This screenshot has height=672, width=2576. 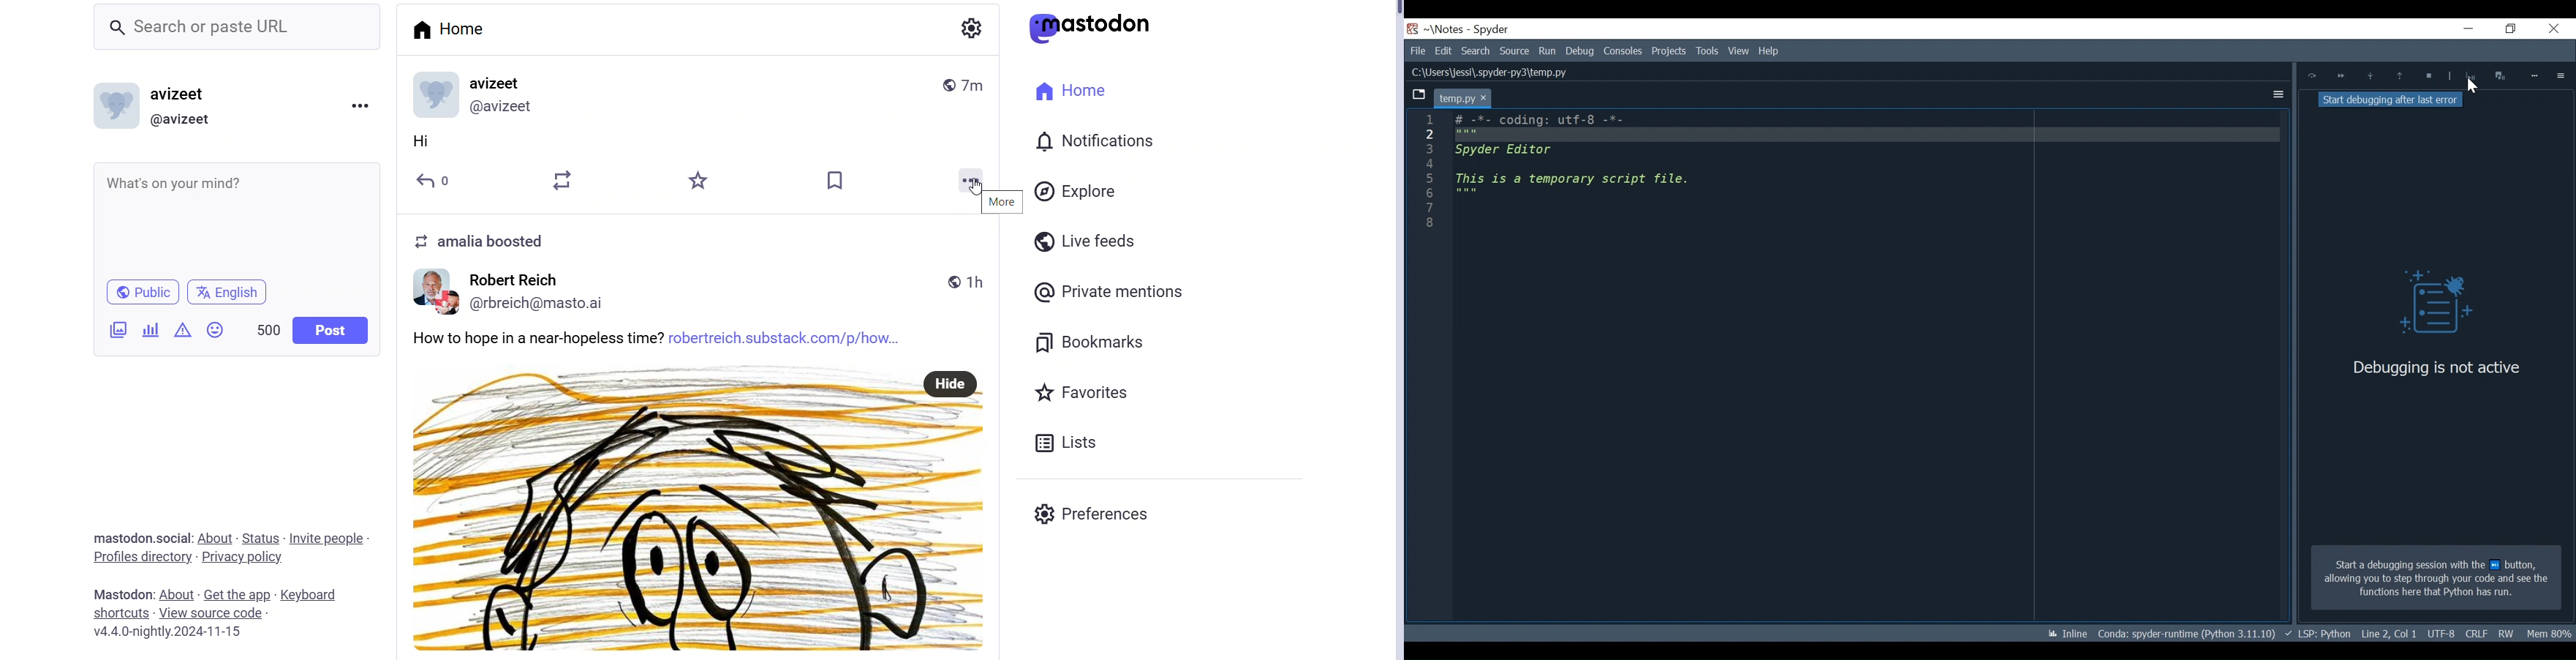 I want to click on @User, so click(x=188, y=120).